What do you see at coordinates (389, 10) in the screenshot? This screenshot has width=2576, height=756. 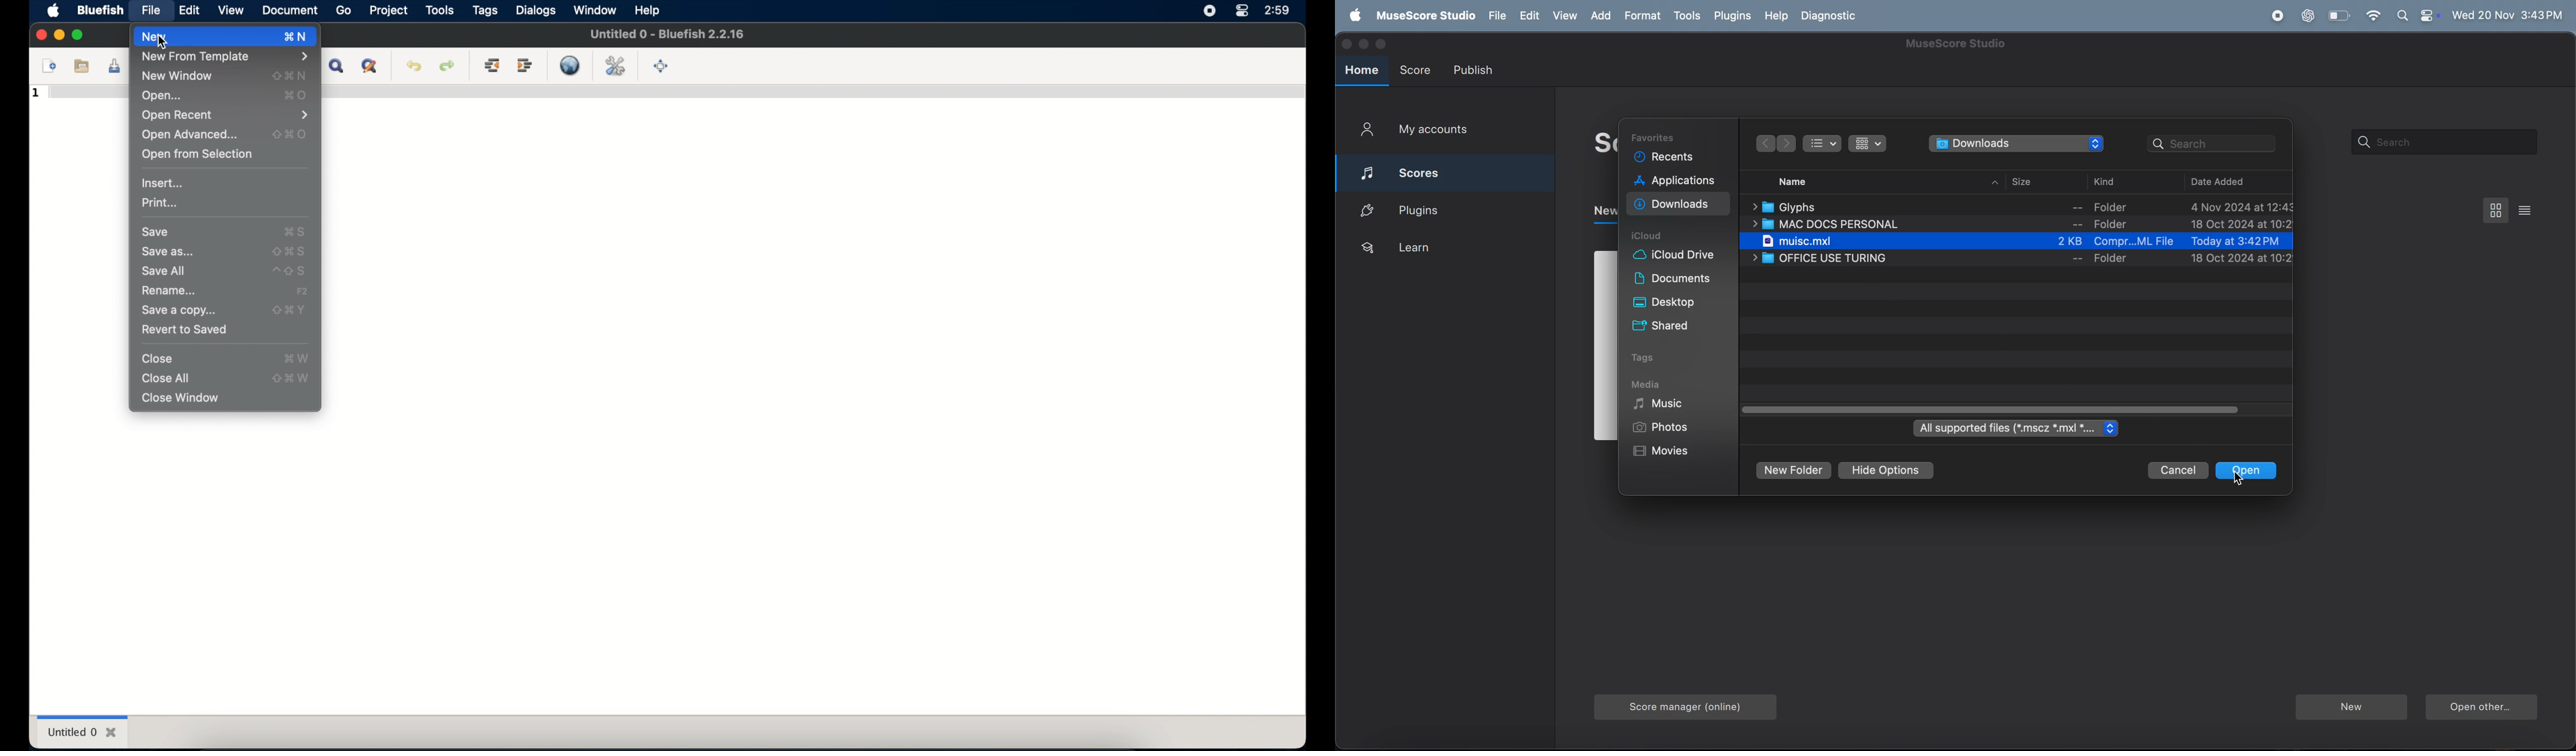 I see `project` at bounding box center [389, 10].